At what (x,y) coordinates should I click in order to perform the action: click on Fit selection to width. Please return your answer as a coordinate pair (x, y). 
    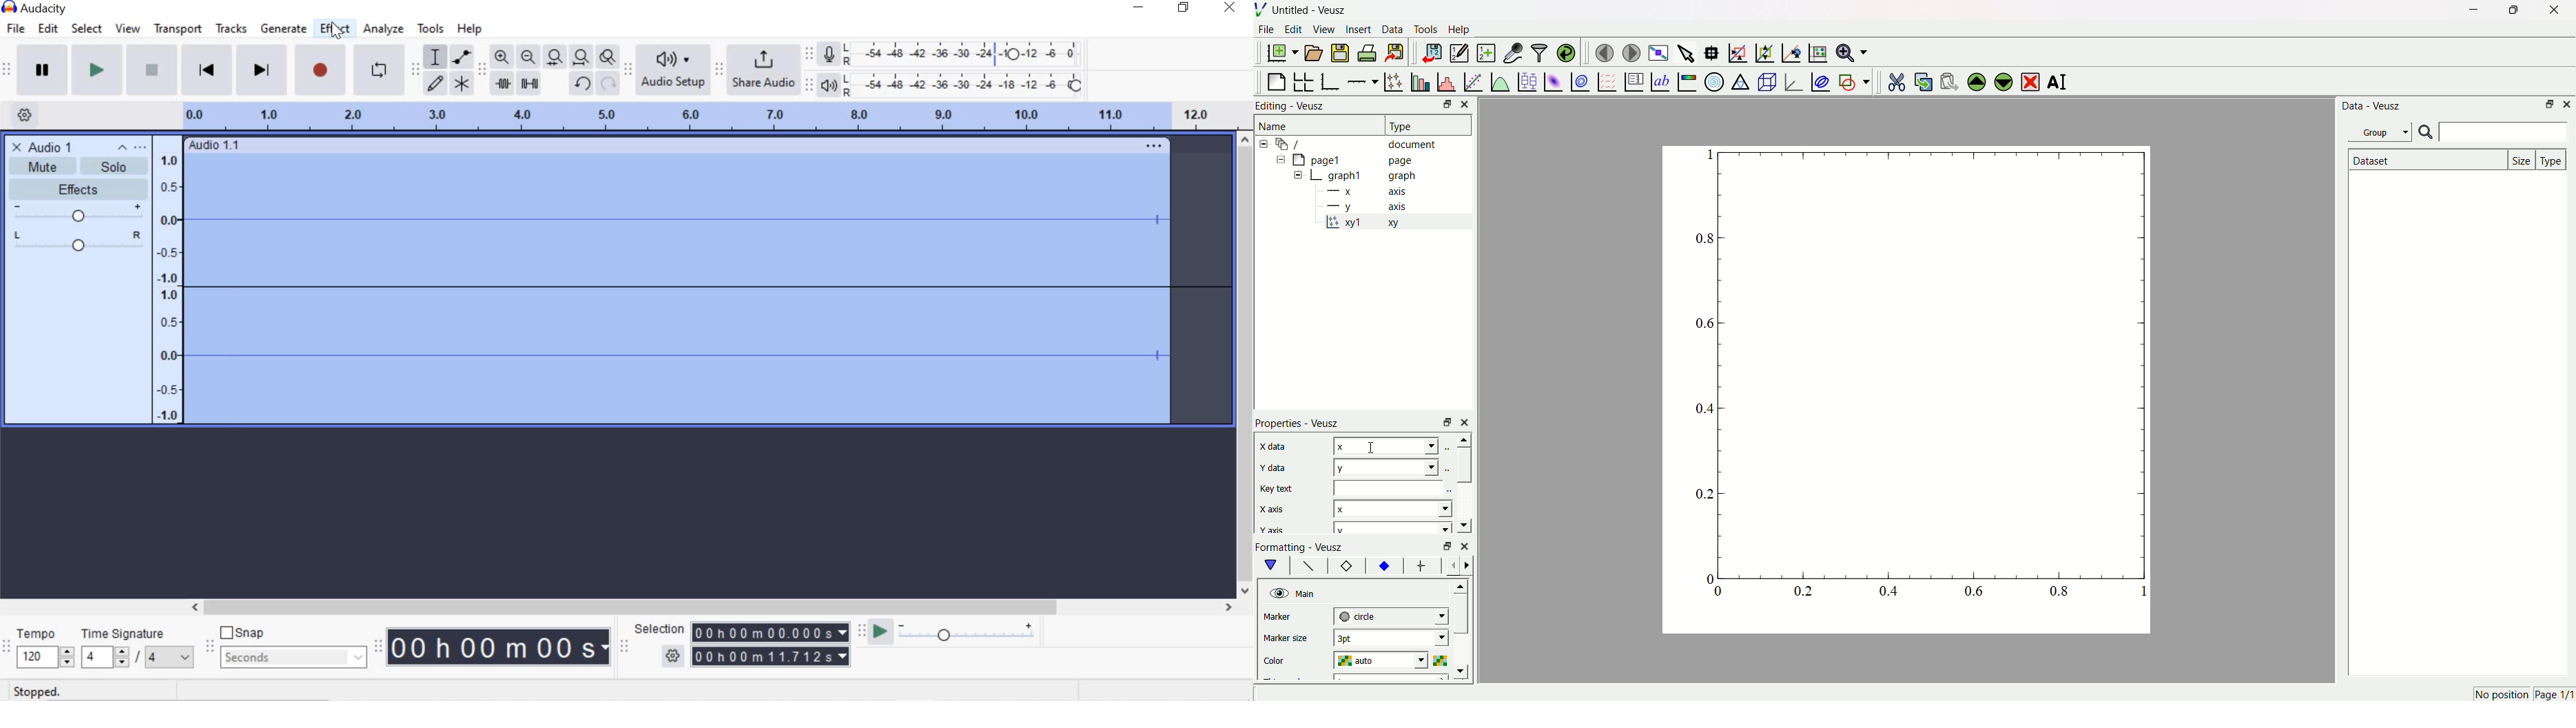
    Looking at the image, I should click on (556, 57).